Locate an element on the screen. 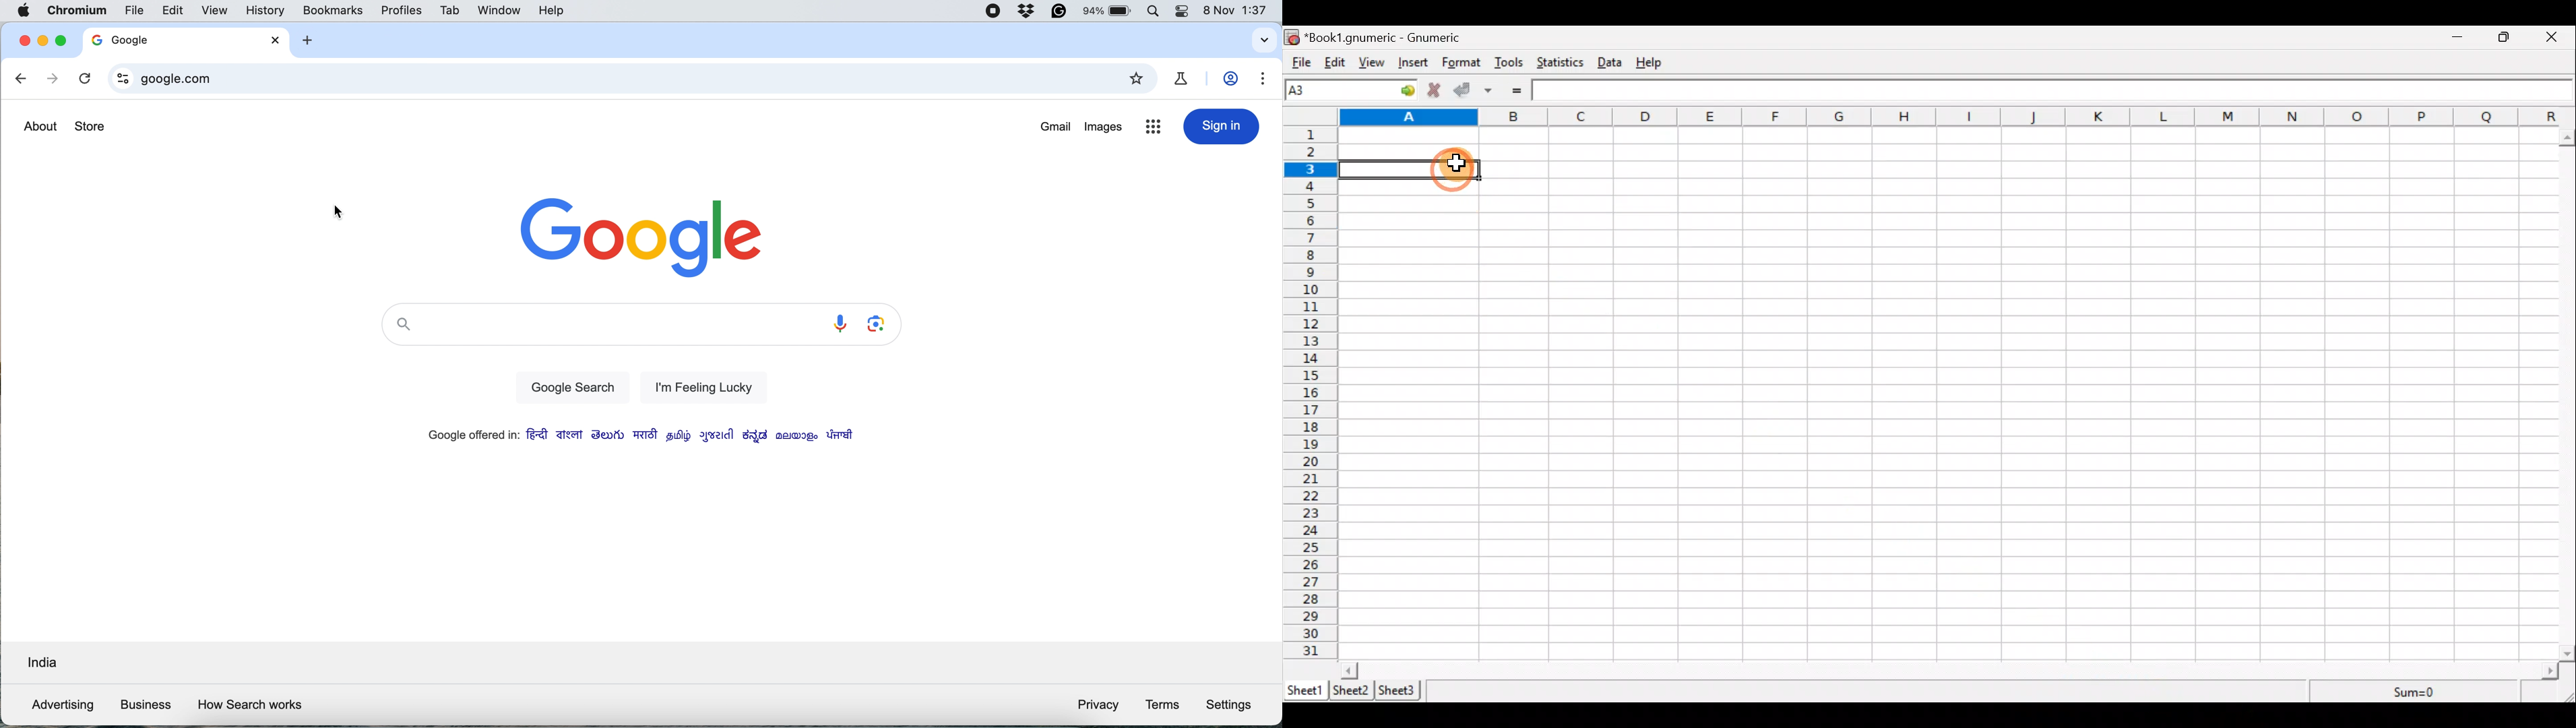 This screenshot has width=2576, height=728. View is located at coordinates (1373, 63).